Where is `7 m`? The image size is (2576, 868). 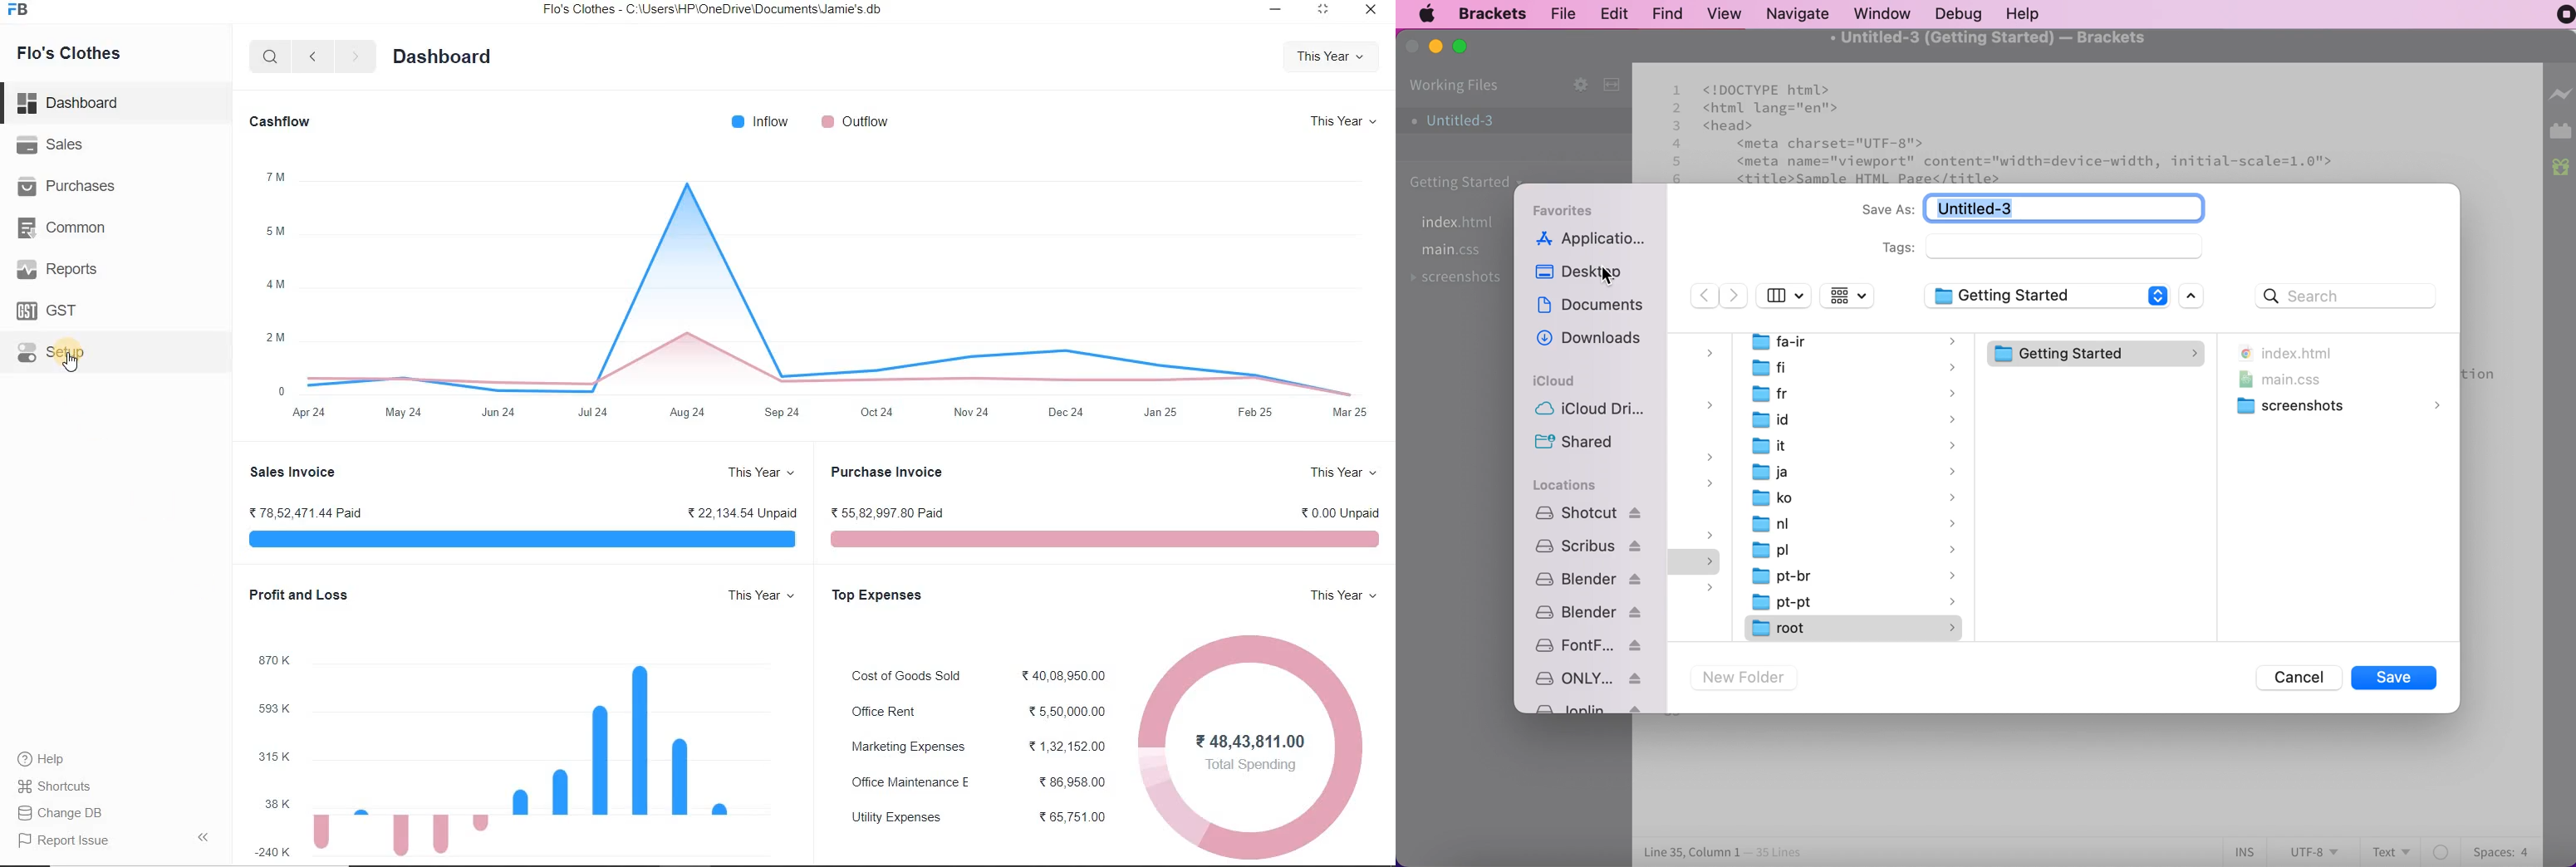
7 m is located at coordinates (276, 177).